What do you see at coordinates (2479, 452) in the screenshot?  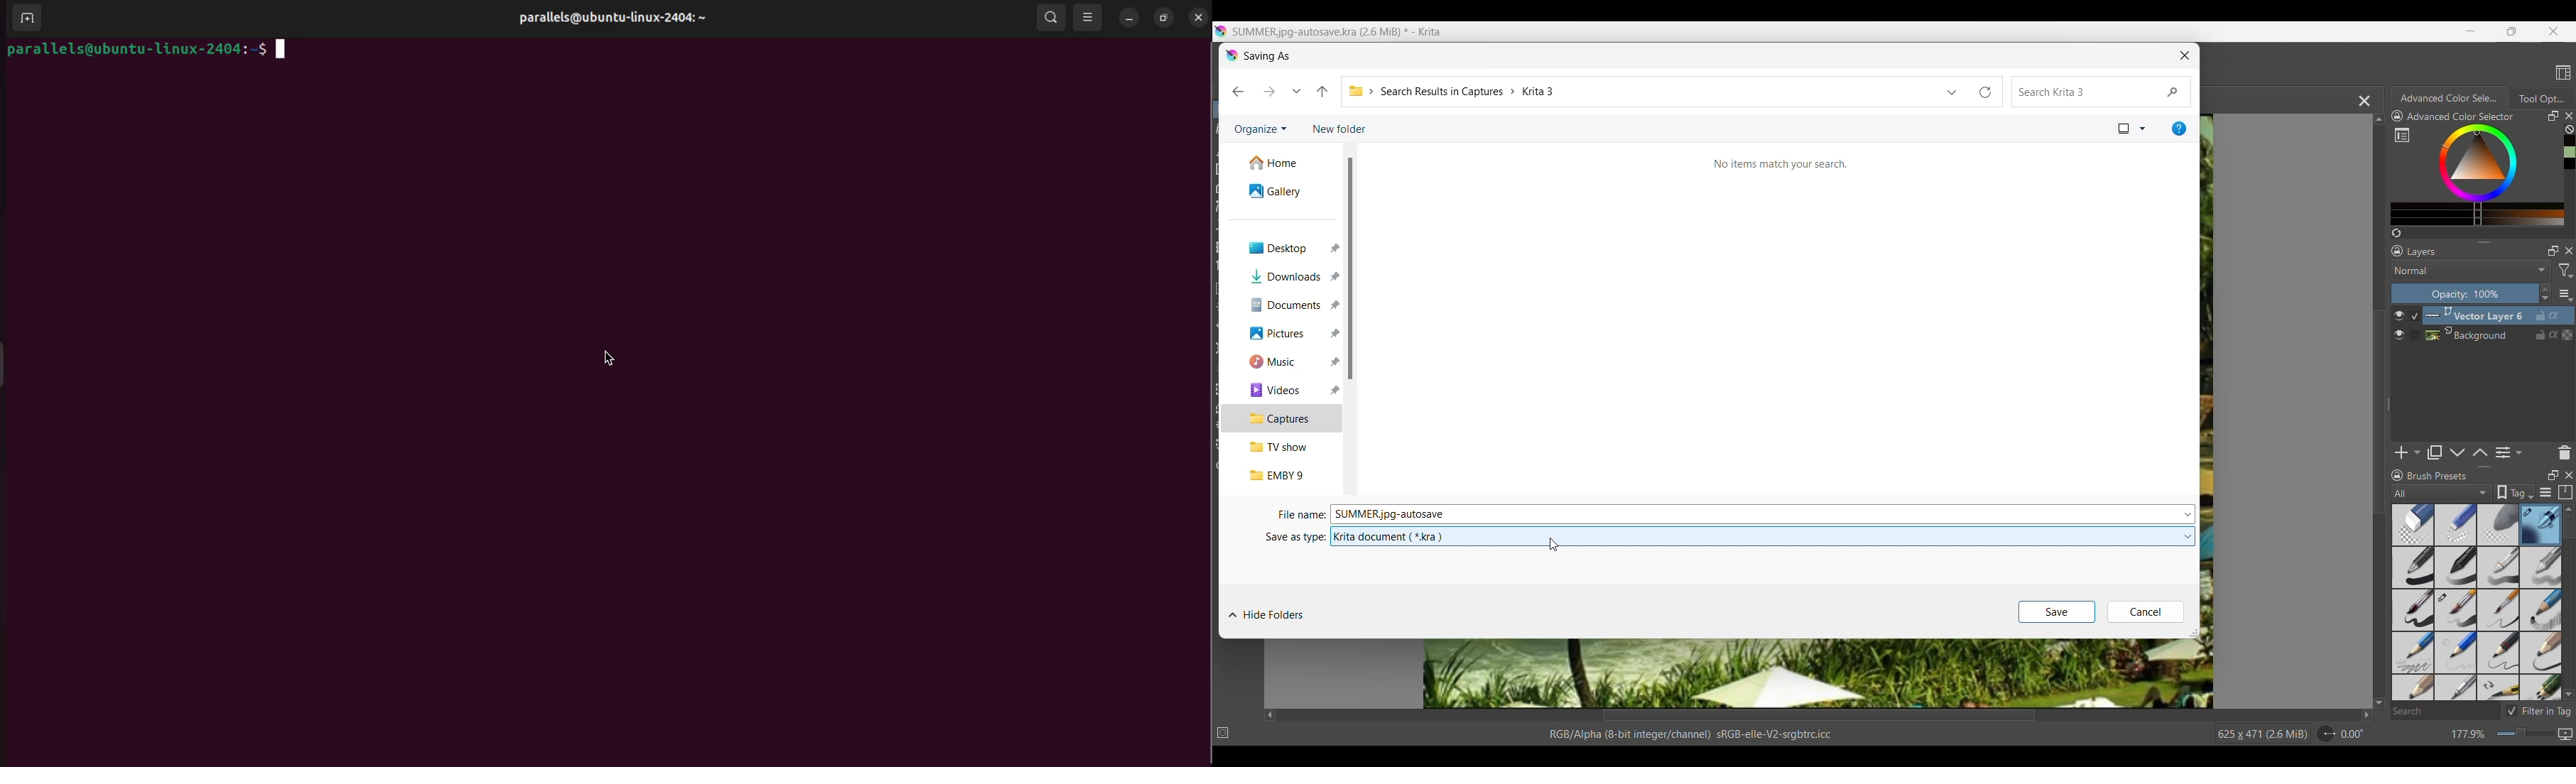 I see `Move layer/mask up` at bounding box center [2479, 452].